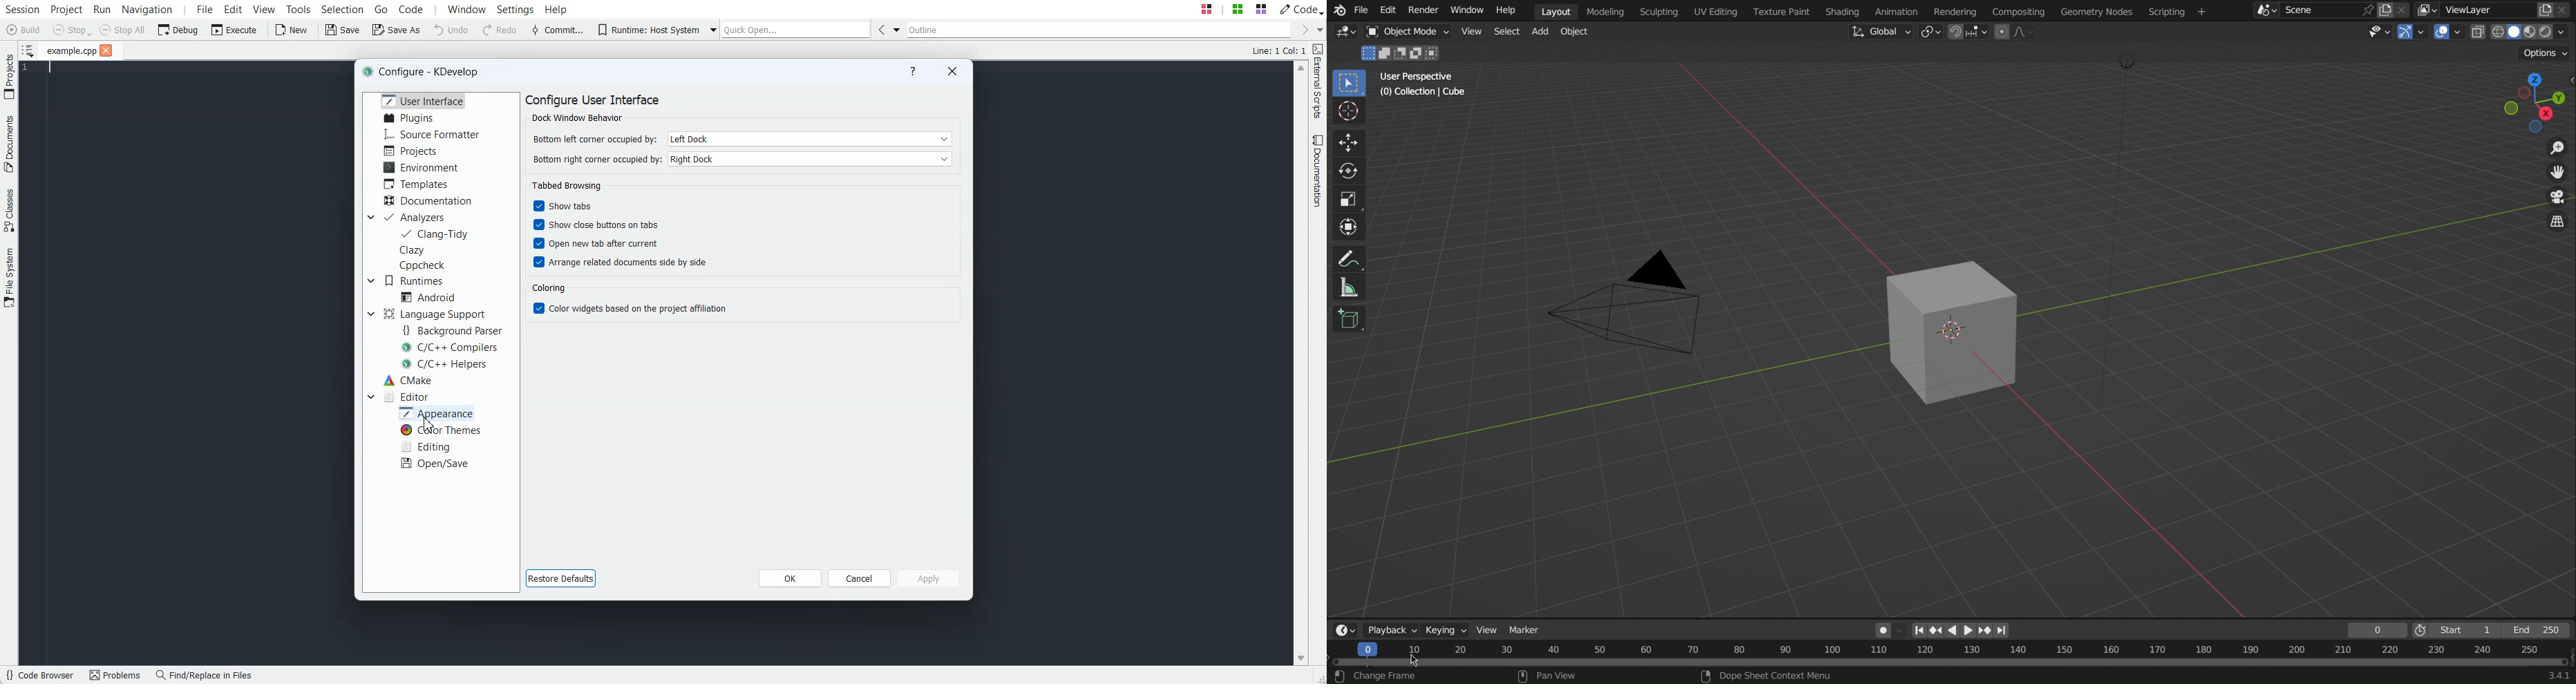 The image size is (2576, 700). What do you see at coordinates (2180, 11) in the screenshot?
I see `Scripting` at bounding box center [2180, 11].